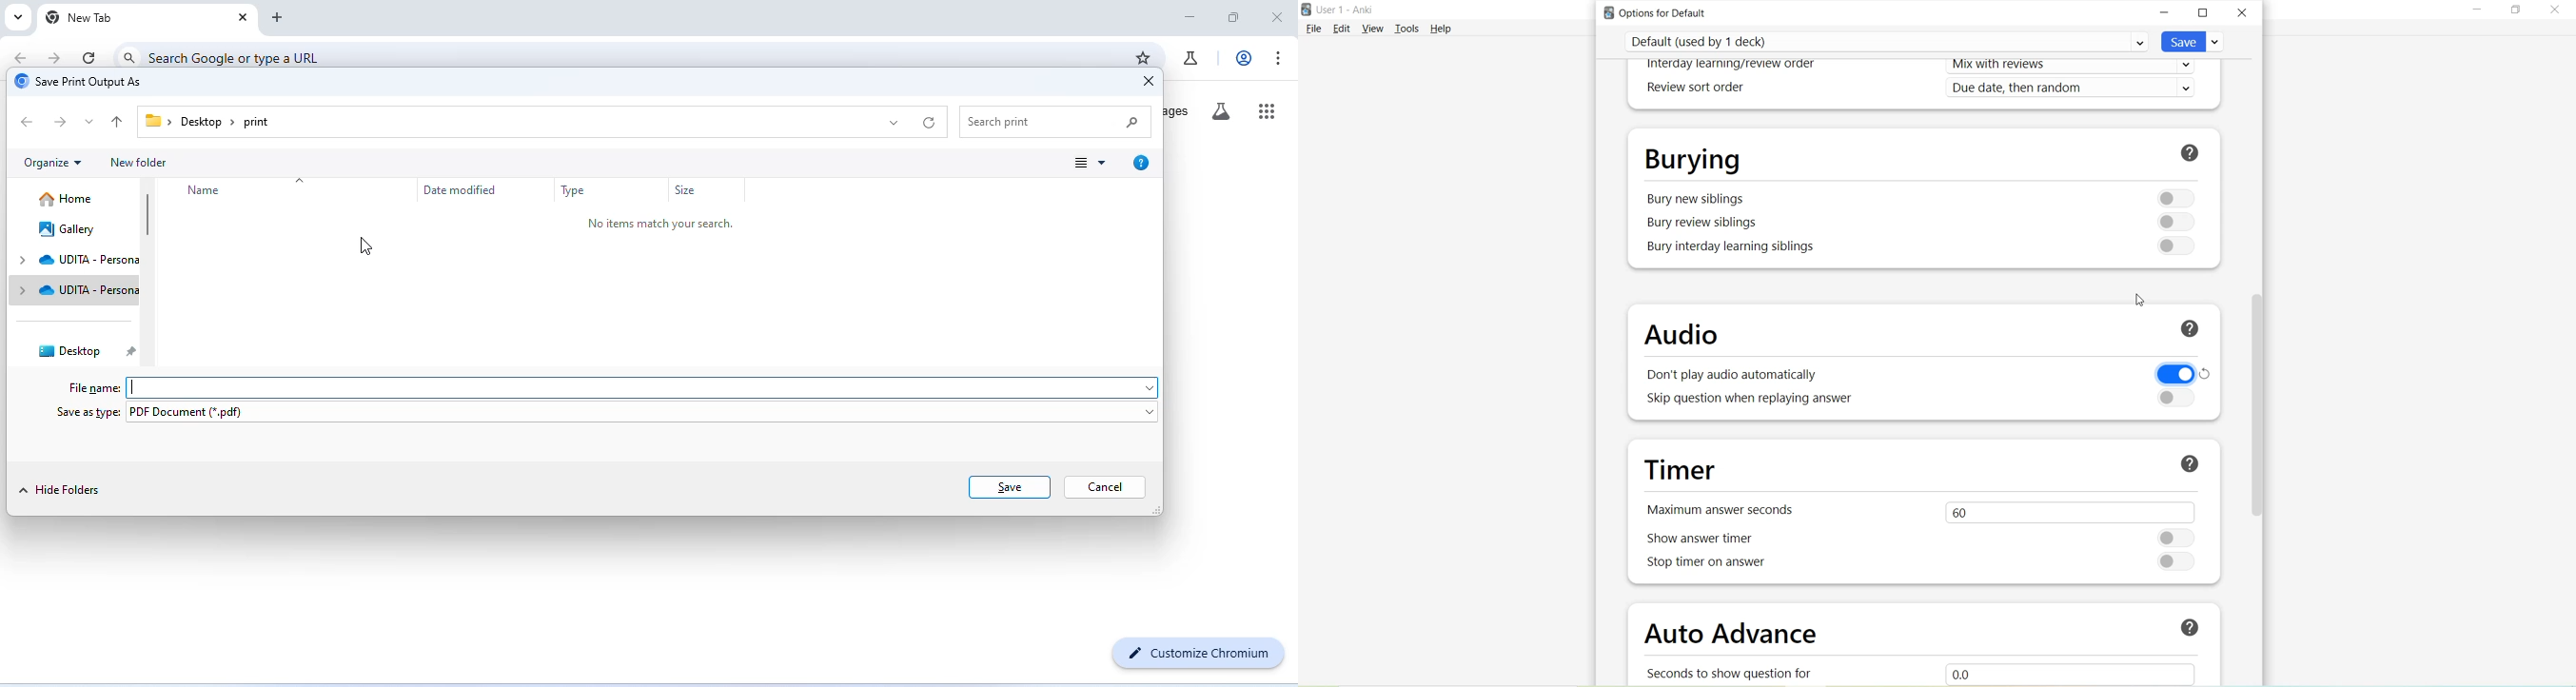 Image resolution: width=2576 pixels, height=700 pixels. What do you see at coordinates (575, 191) in the screenshot?
I see `type` at bounding box center [575, 191].